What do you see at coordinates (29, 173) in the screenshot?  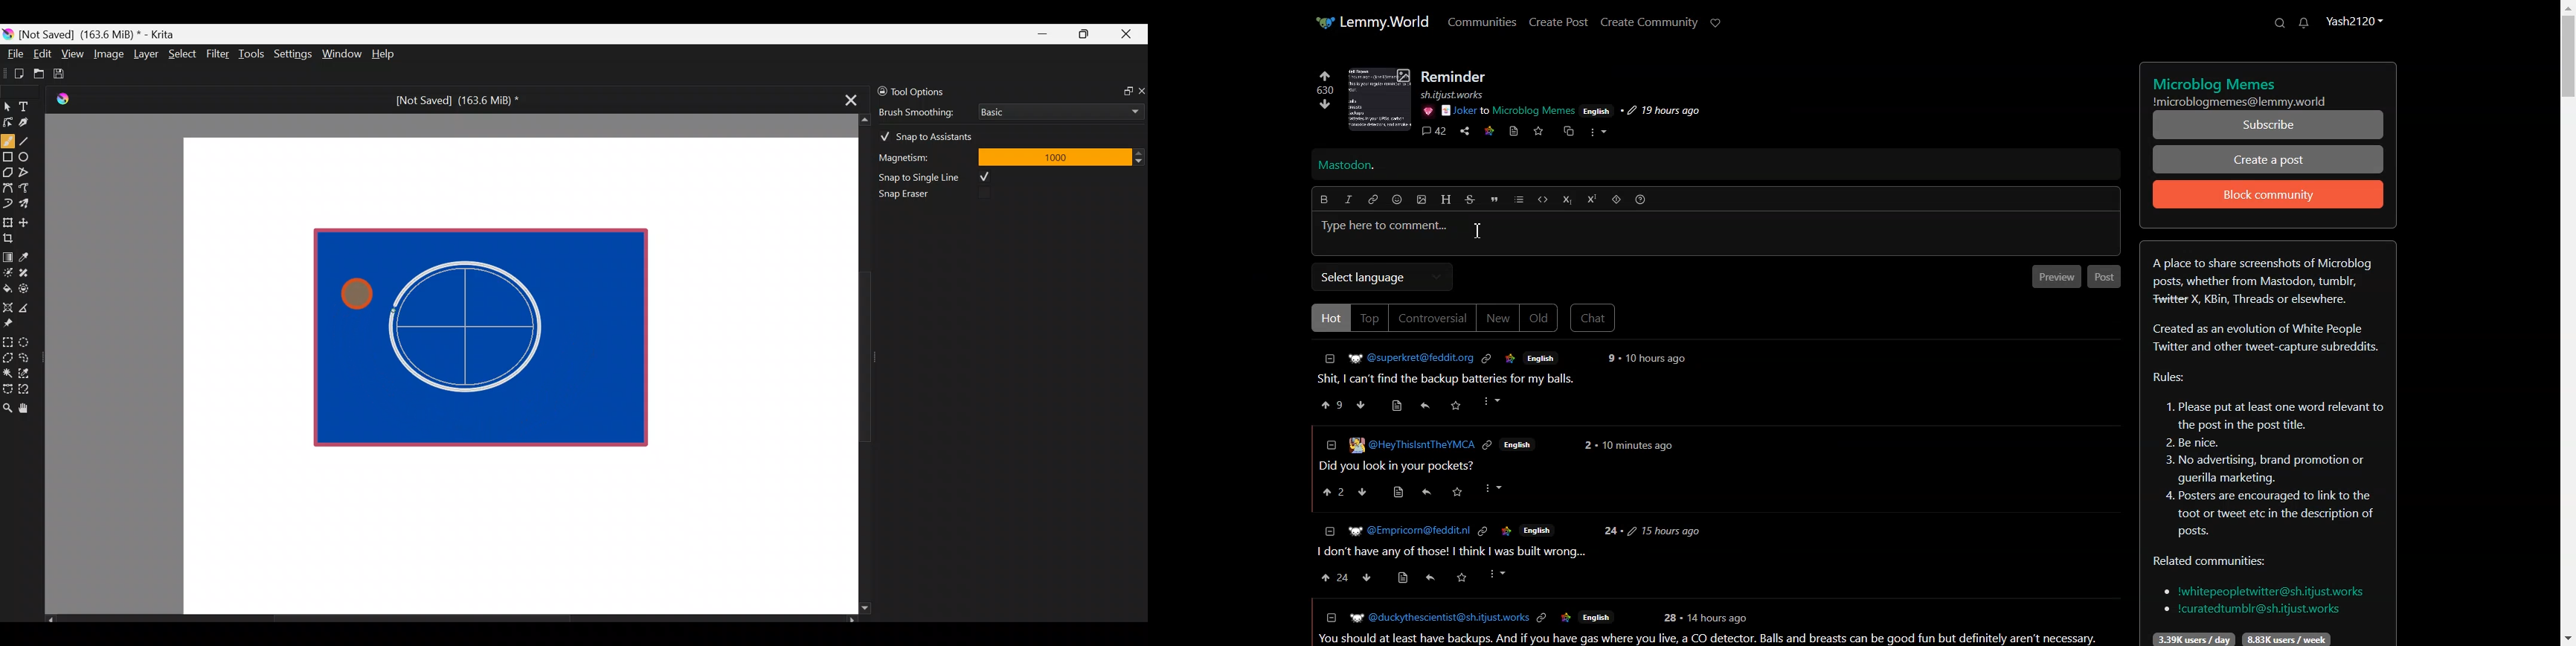 I see `Polyline tool` at bounding box center [29, 173].